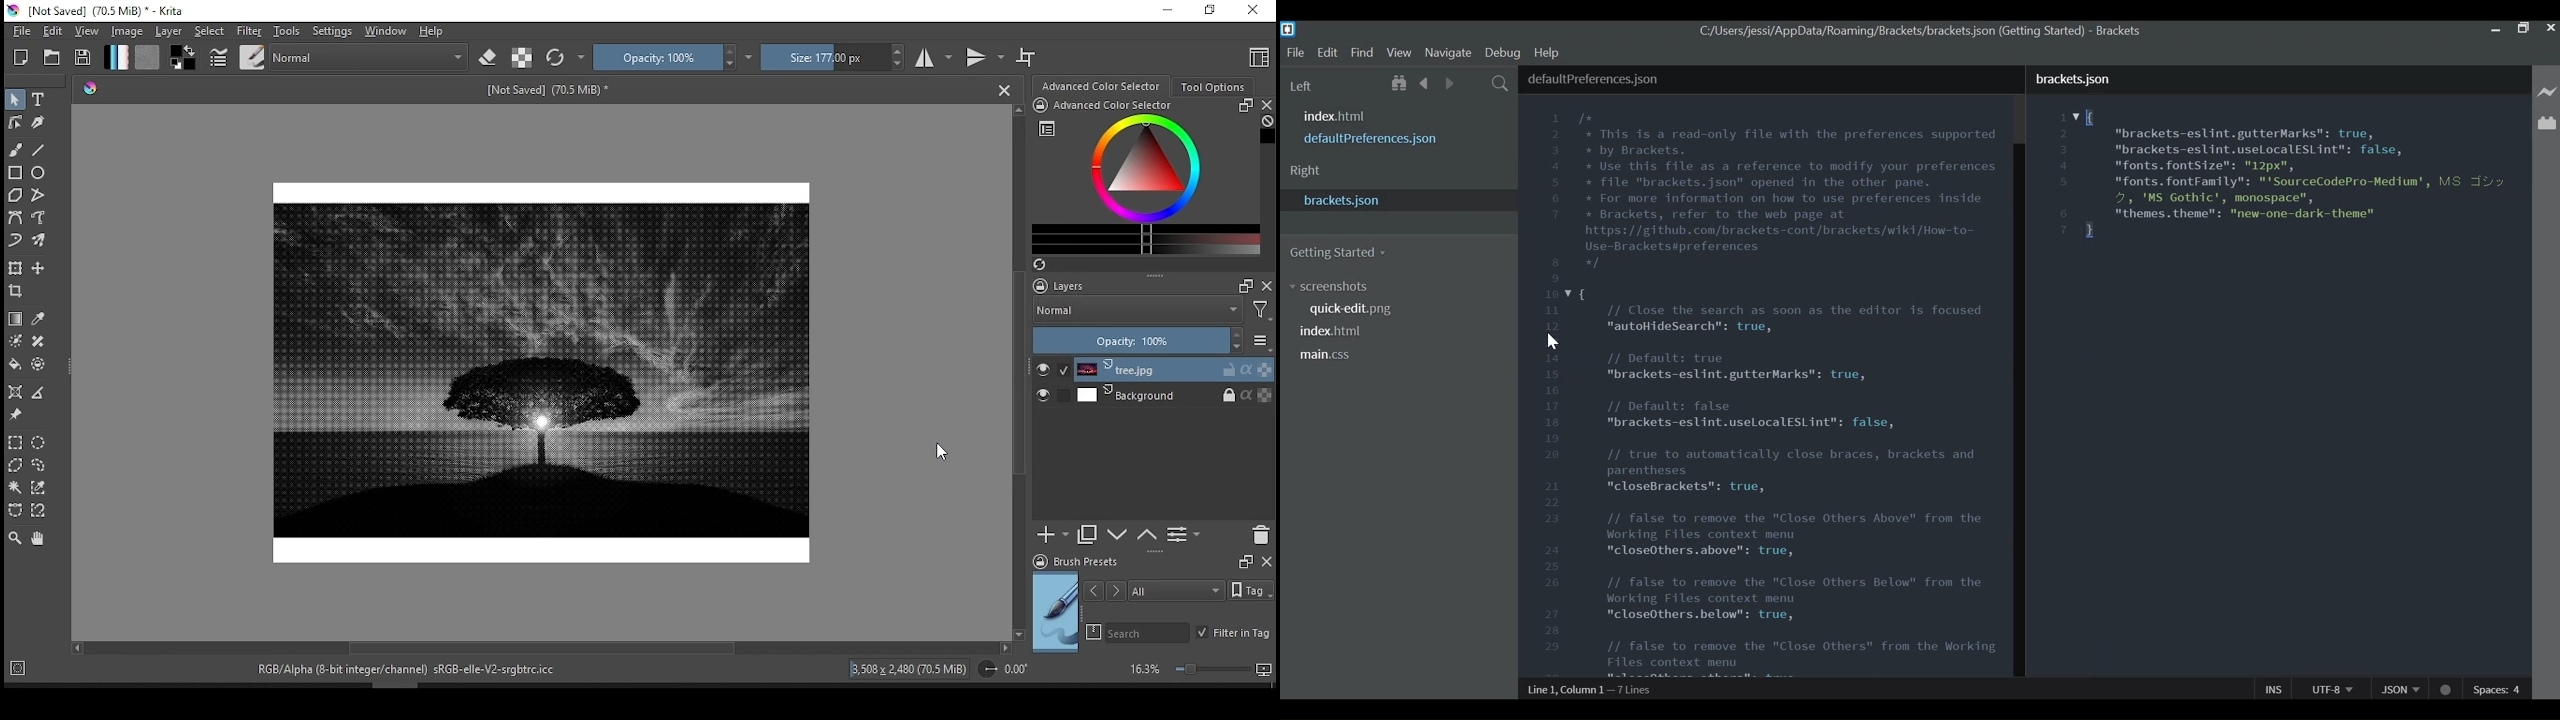 This screenshot has height=728, width=2576. Describe the element at coordinates (544, 648) in the screenshot. I see `scroll` at that location.